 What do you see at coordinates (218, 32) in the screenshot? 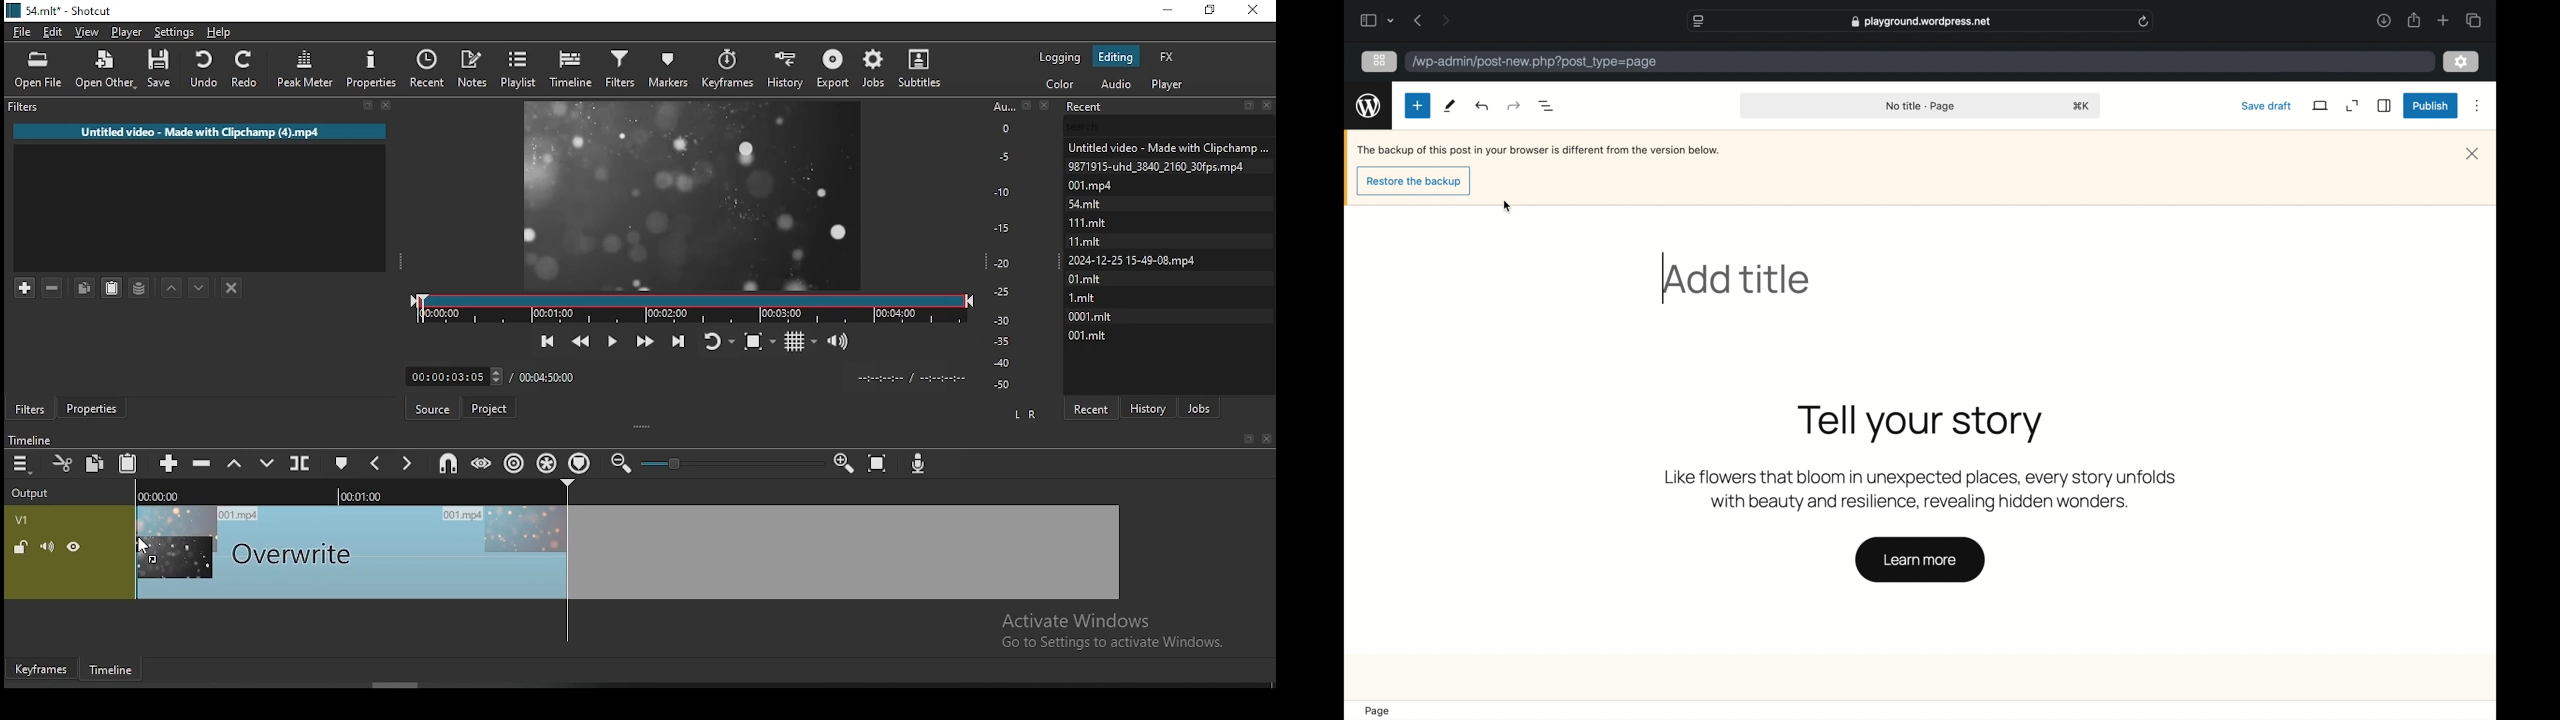
I see `help` at bounding box center [218, 32].